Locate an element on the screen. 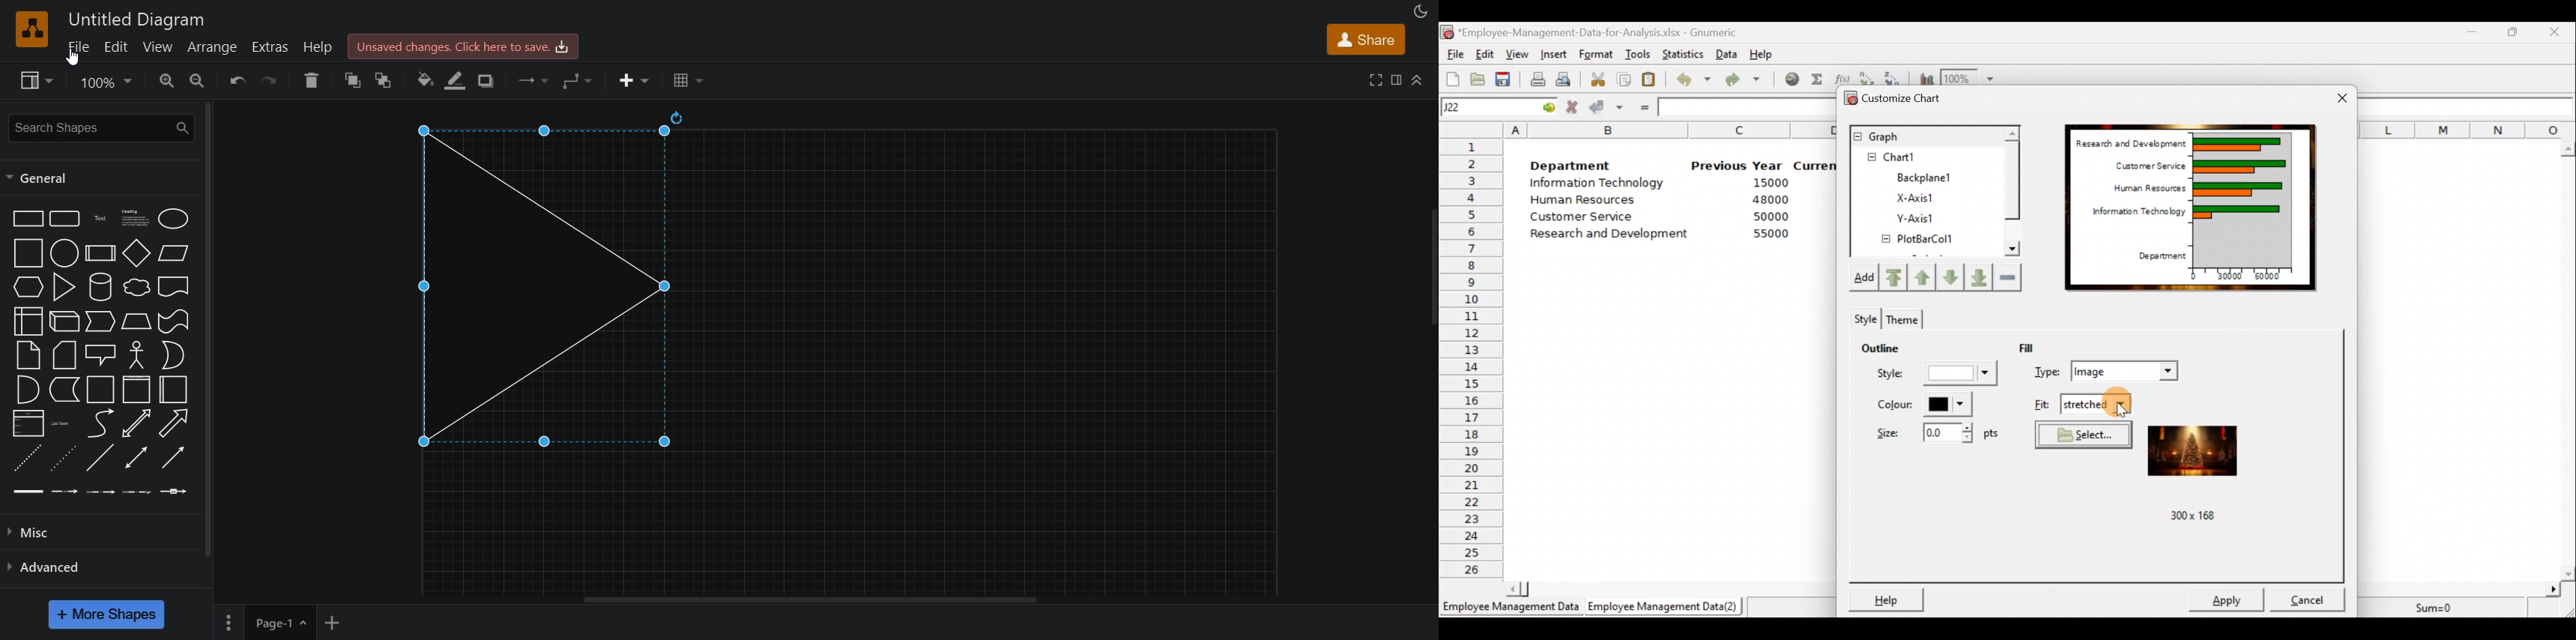  view is located at coordinates (159, 46).